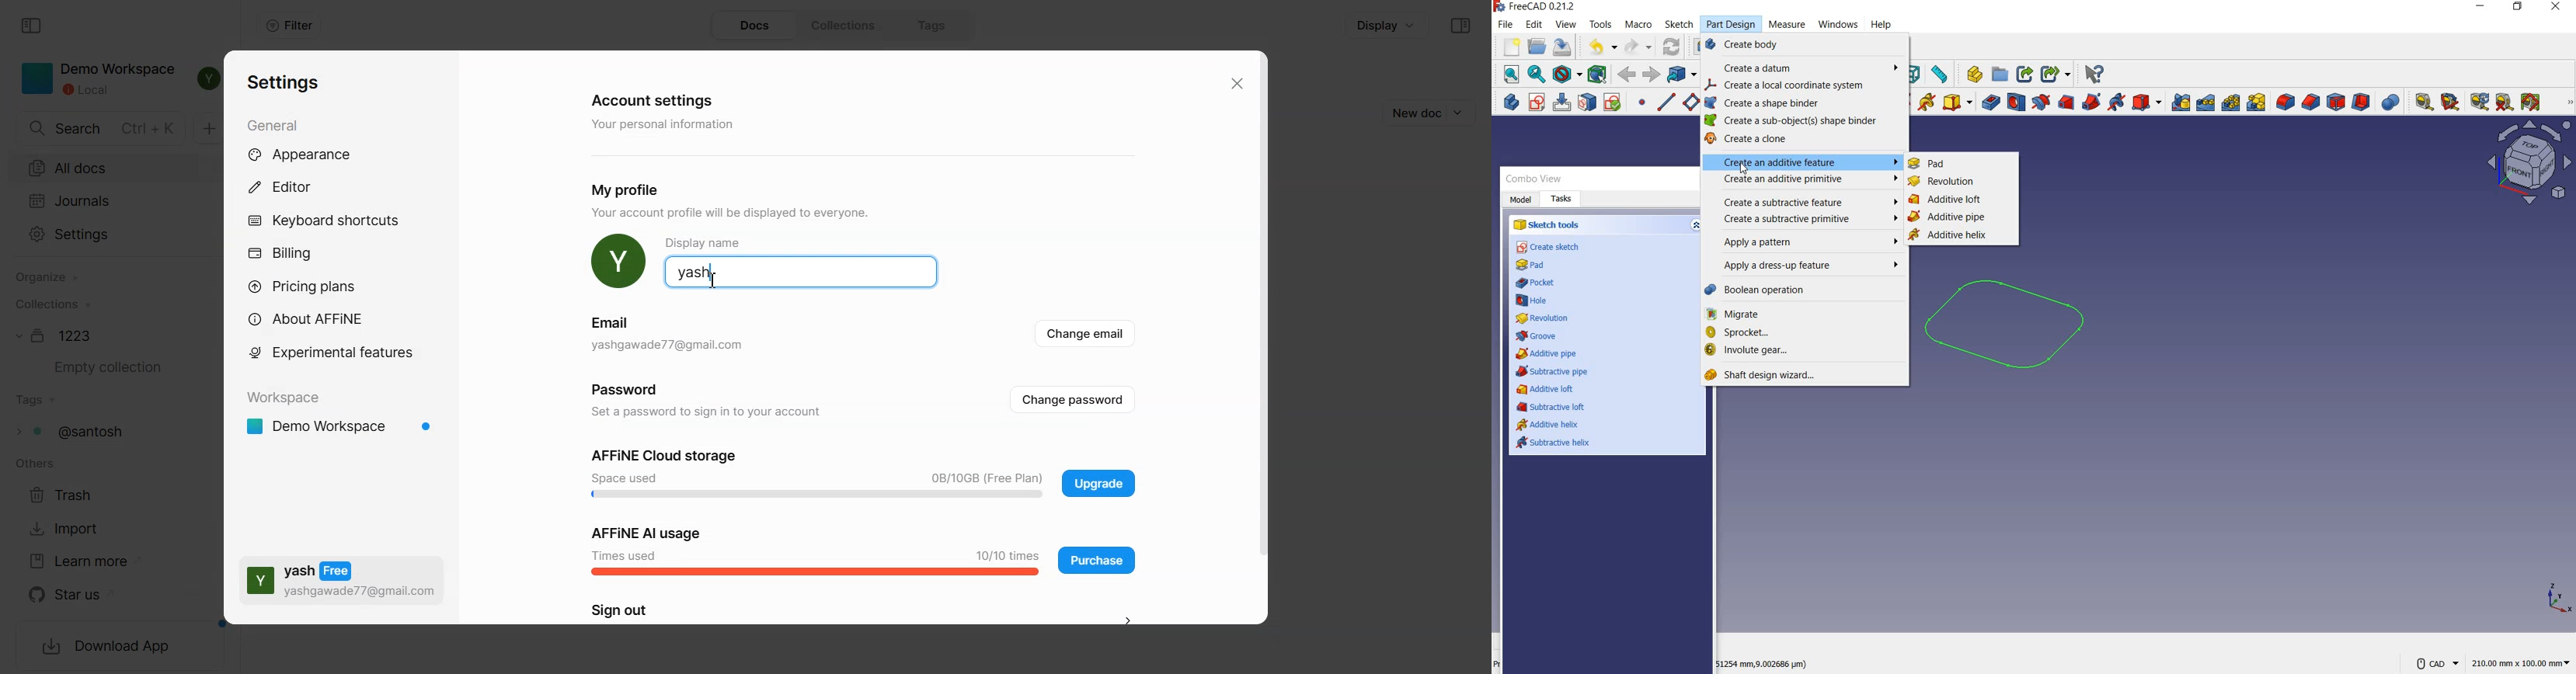 Image resolution: width=2576 pixels, height=700 pixels. Describe the element at coordinates (1793, 140) in the screenshot. I see `create a clone` at that location.